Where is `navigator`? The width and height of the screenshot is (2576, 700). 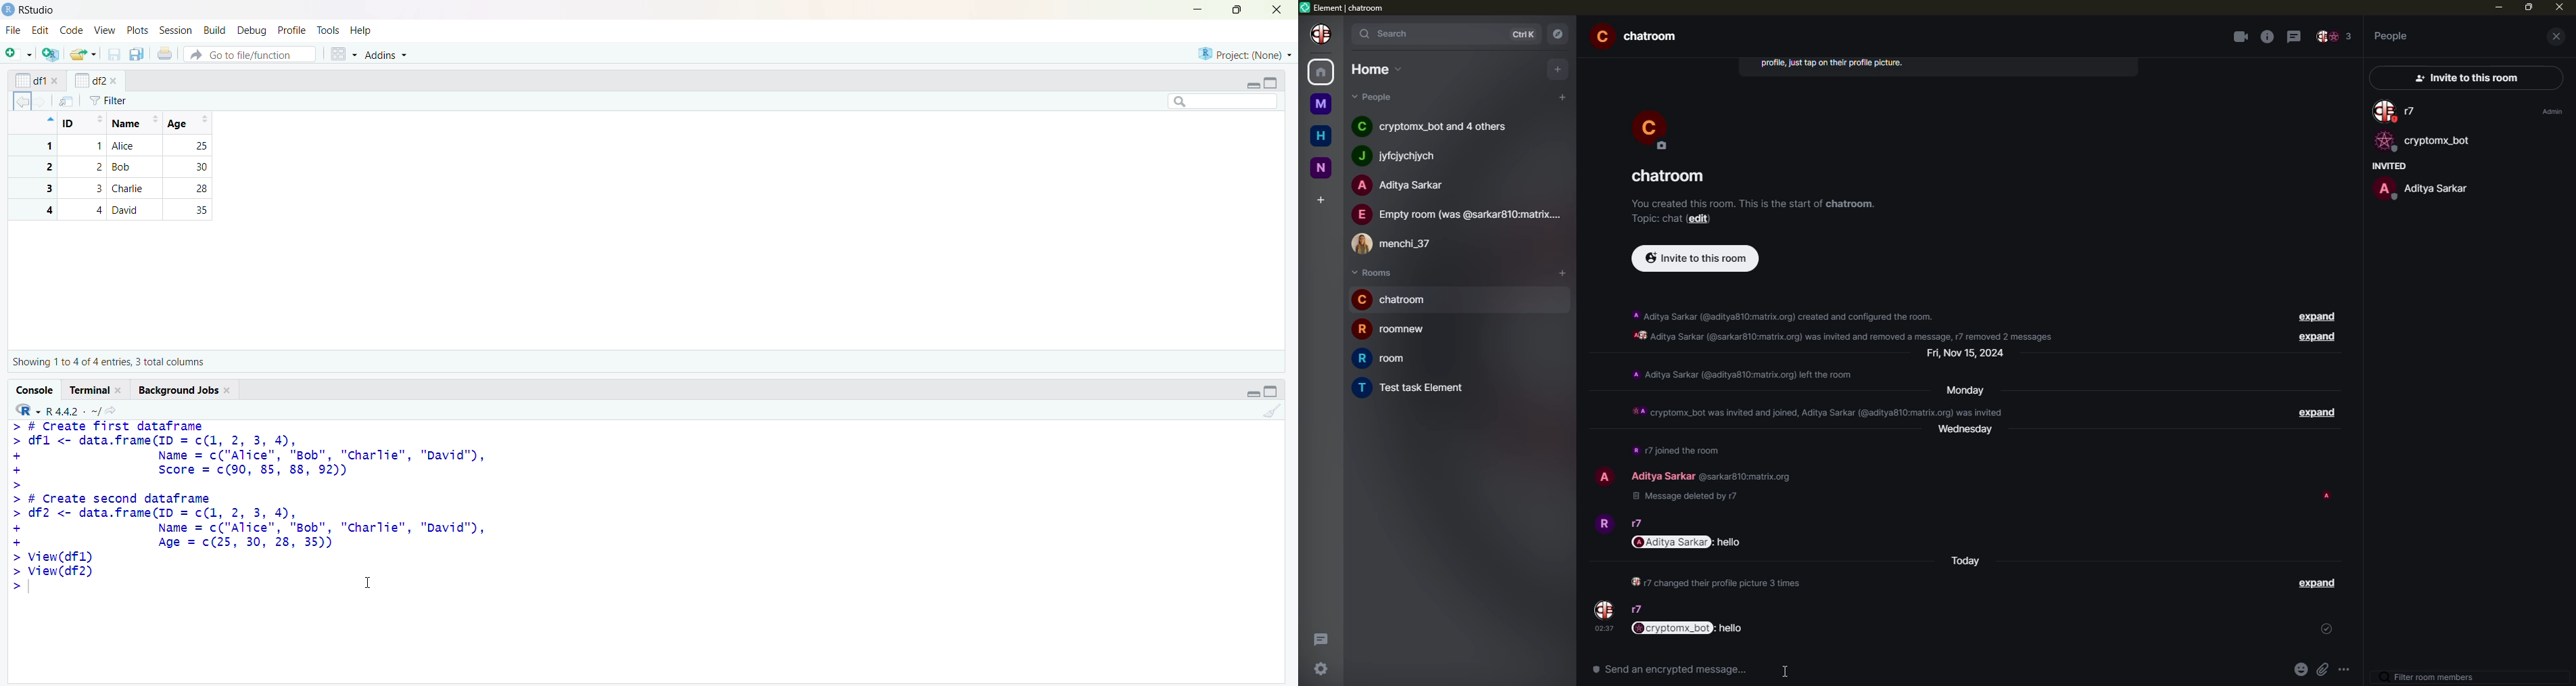
navigator is located at coordinates (1562, 34).